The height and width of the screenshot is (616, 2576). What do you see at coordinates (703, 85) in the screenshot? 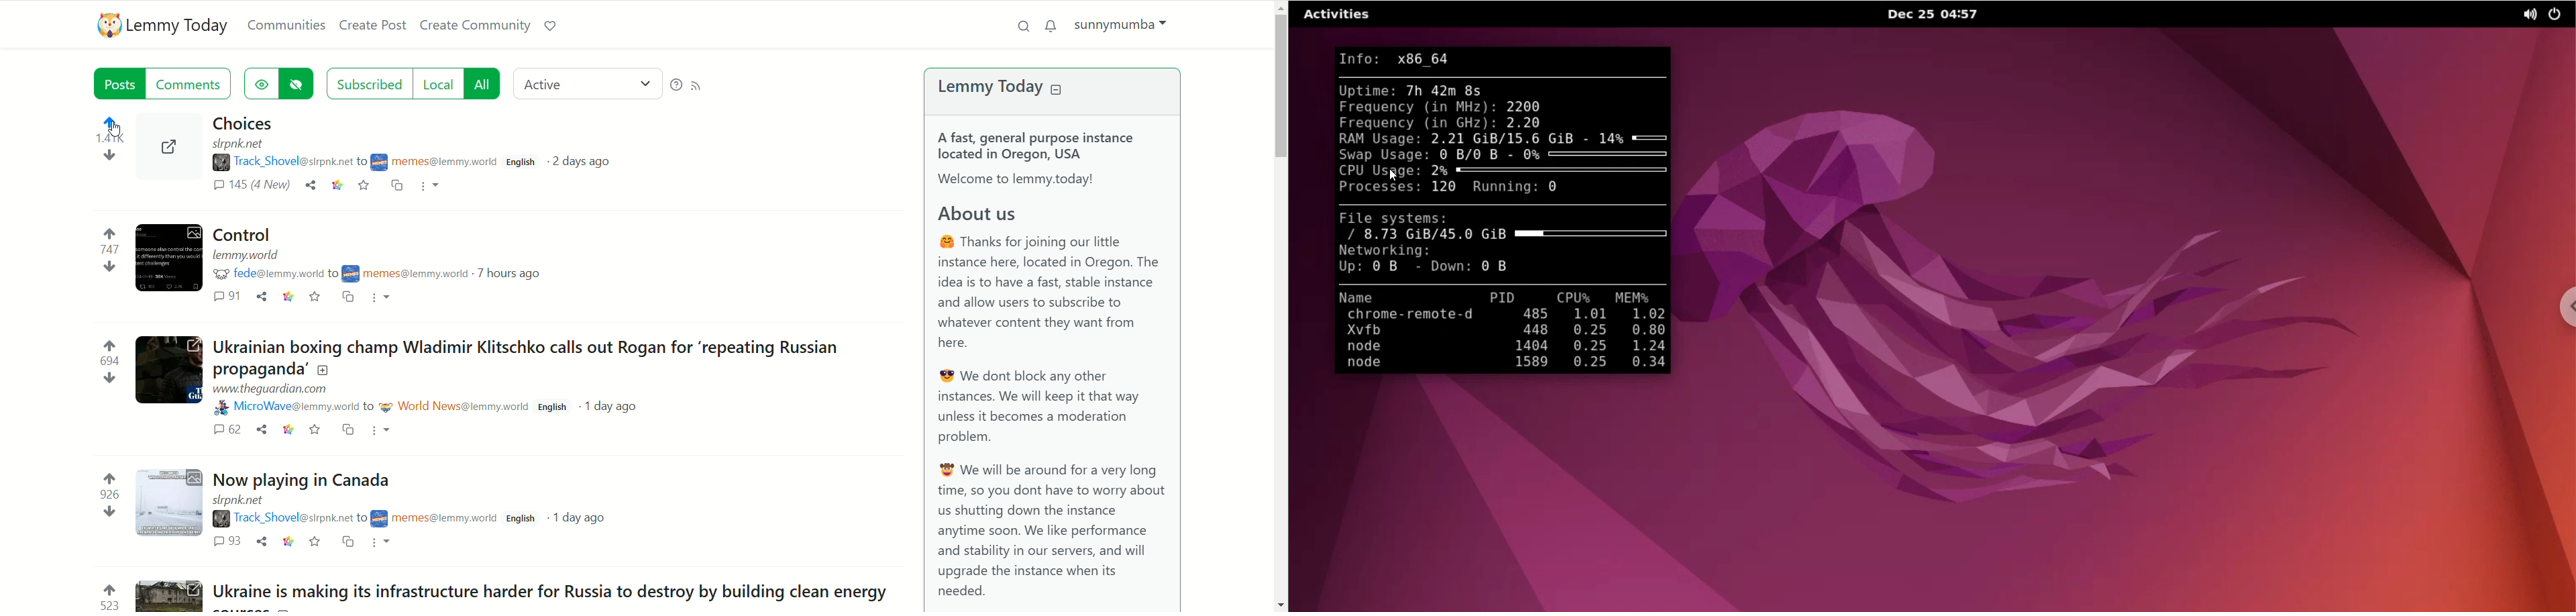
I see `RSS` at bounding box center [703, 85].